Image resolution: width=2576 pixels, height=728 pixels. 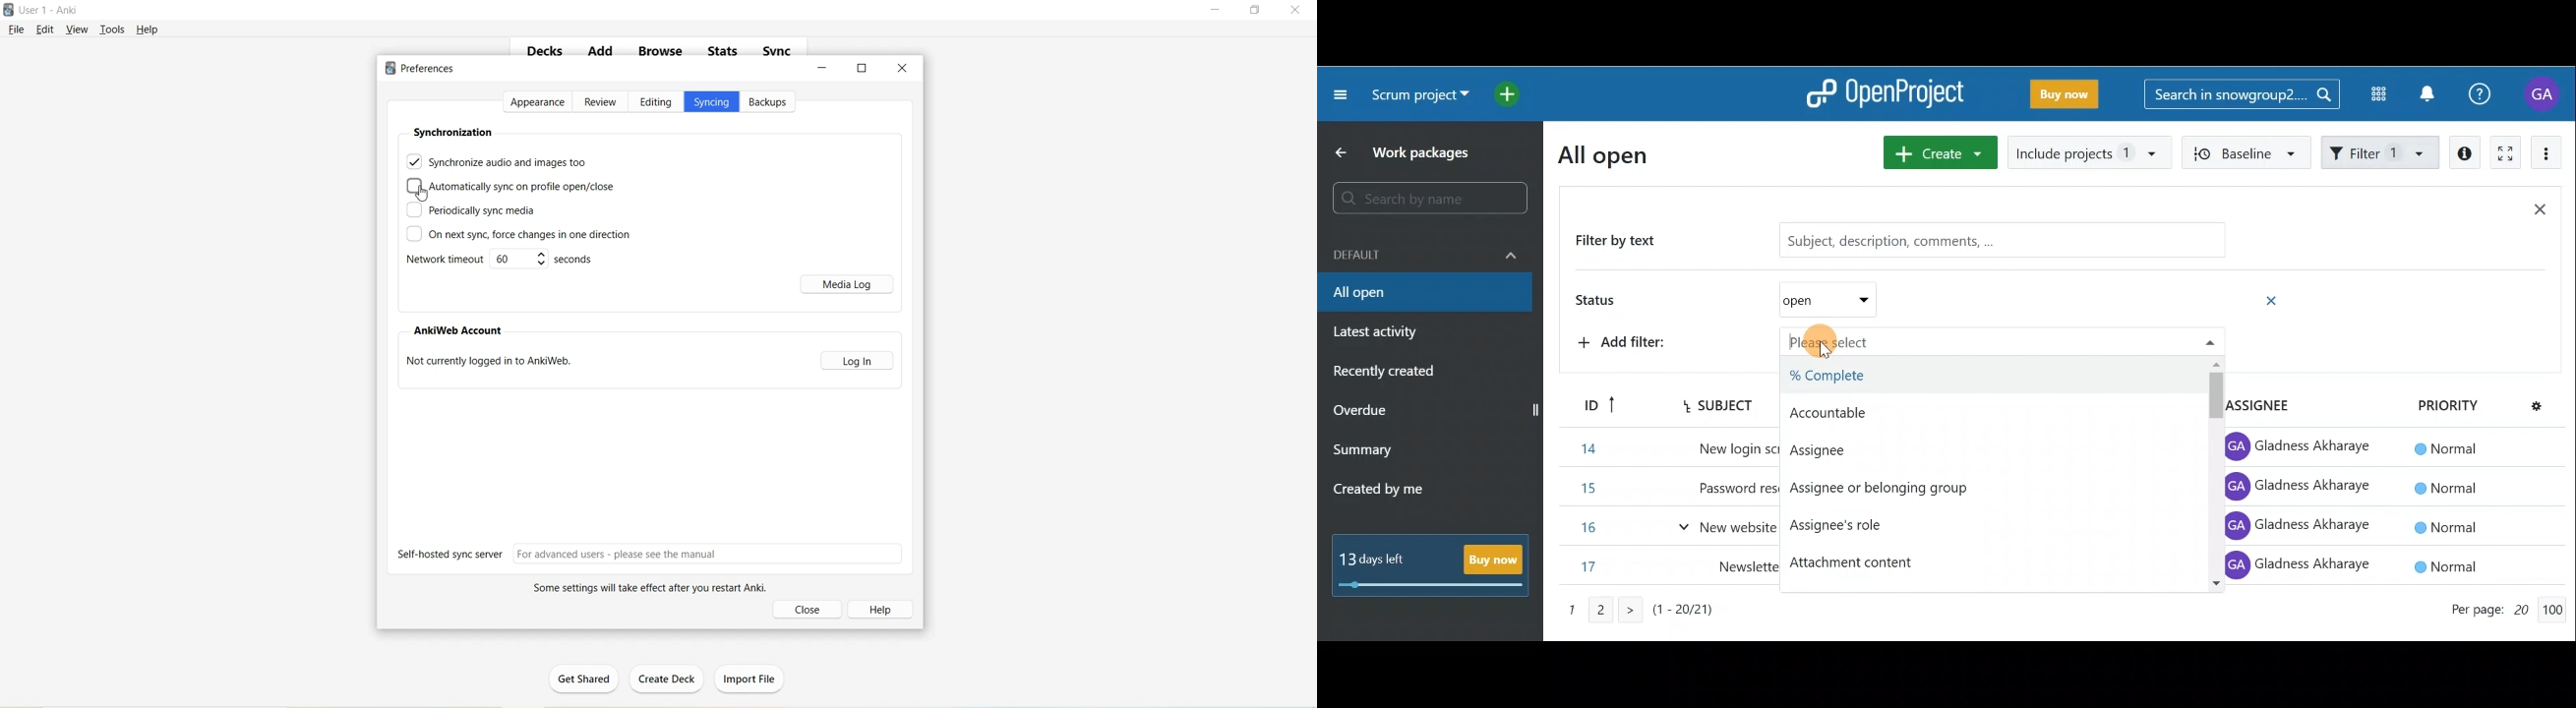 I want to click on Not currently logged in to Ankiweb, so click(x=493, y=364).